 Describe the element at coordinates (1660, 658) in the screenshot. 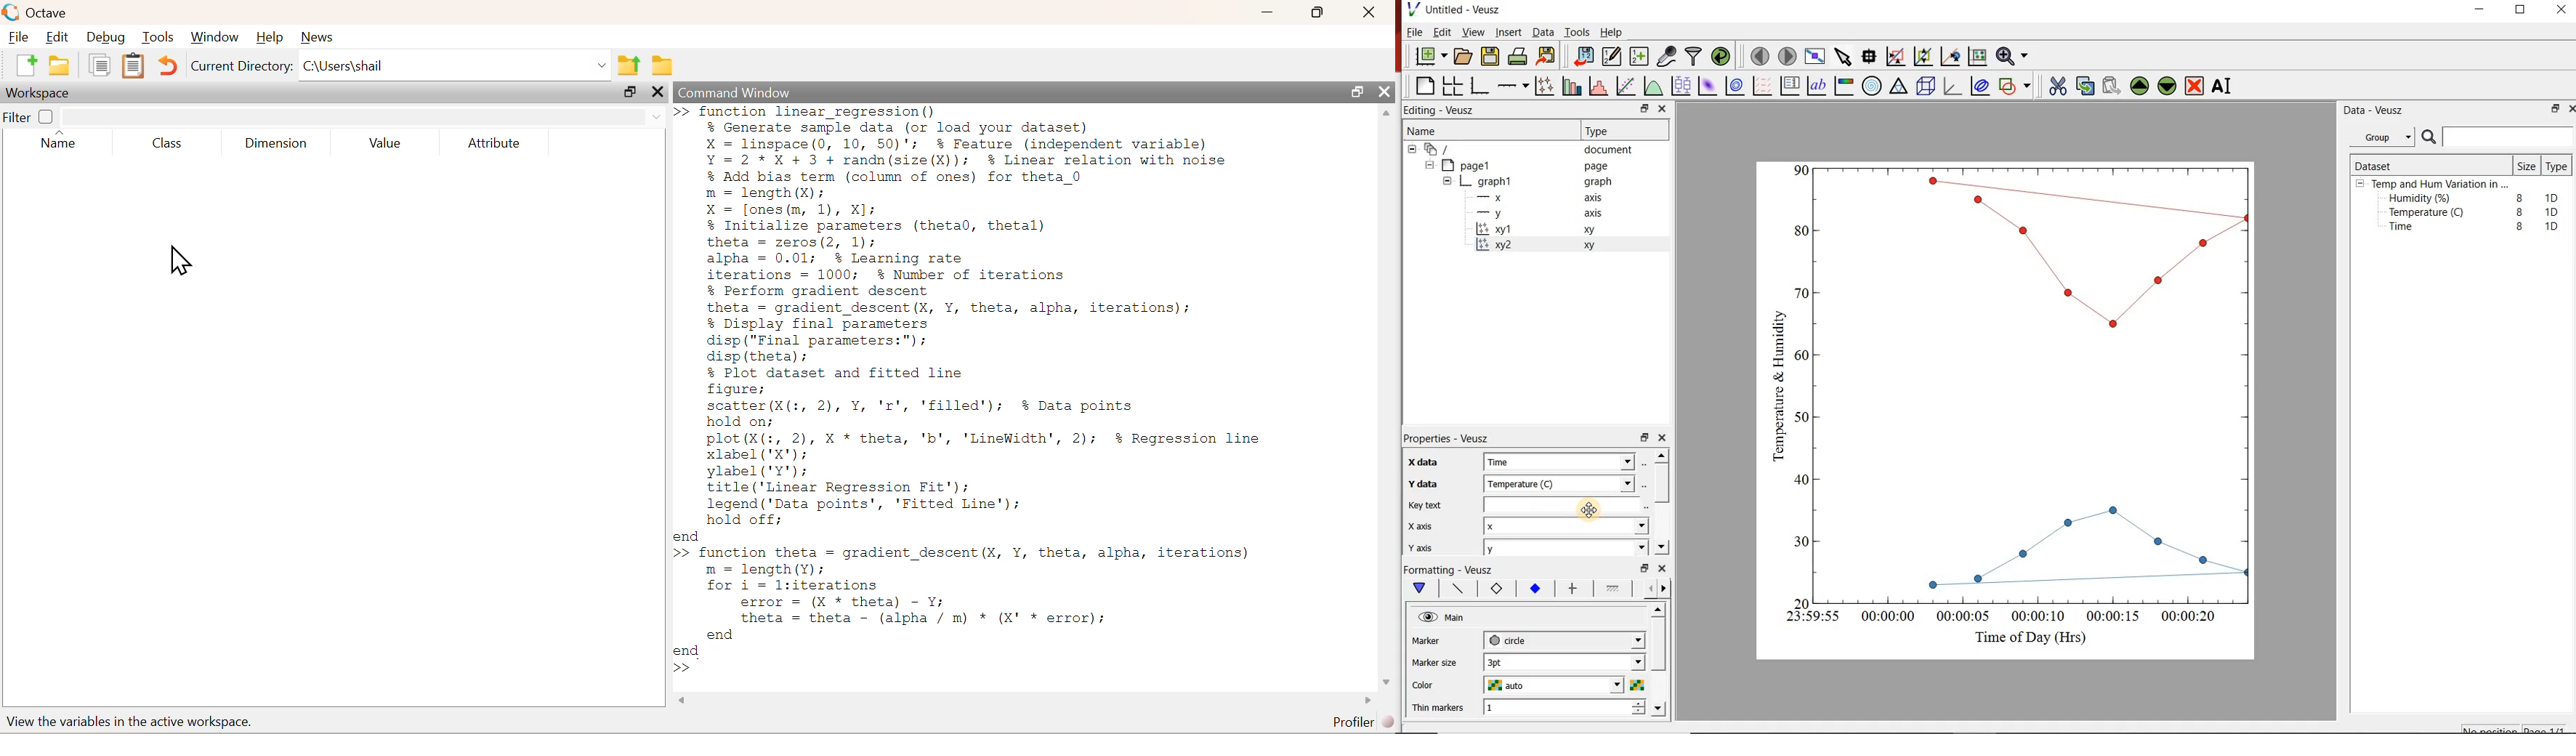

I see `scroll bar` at that location.